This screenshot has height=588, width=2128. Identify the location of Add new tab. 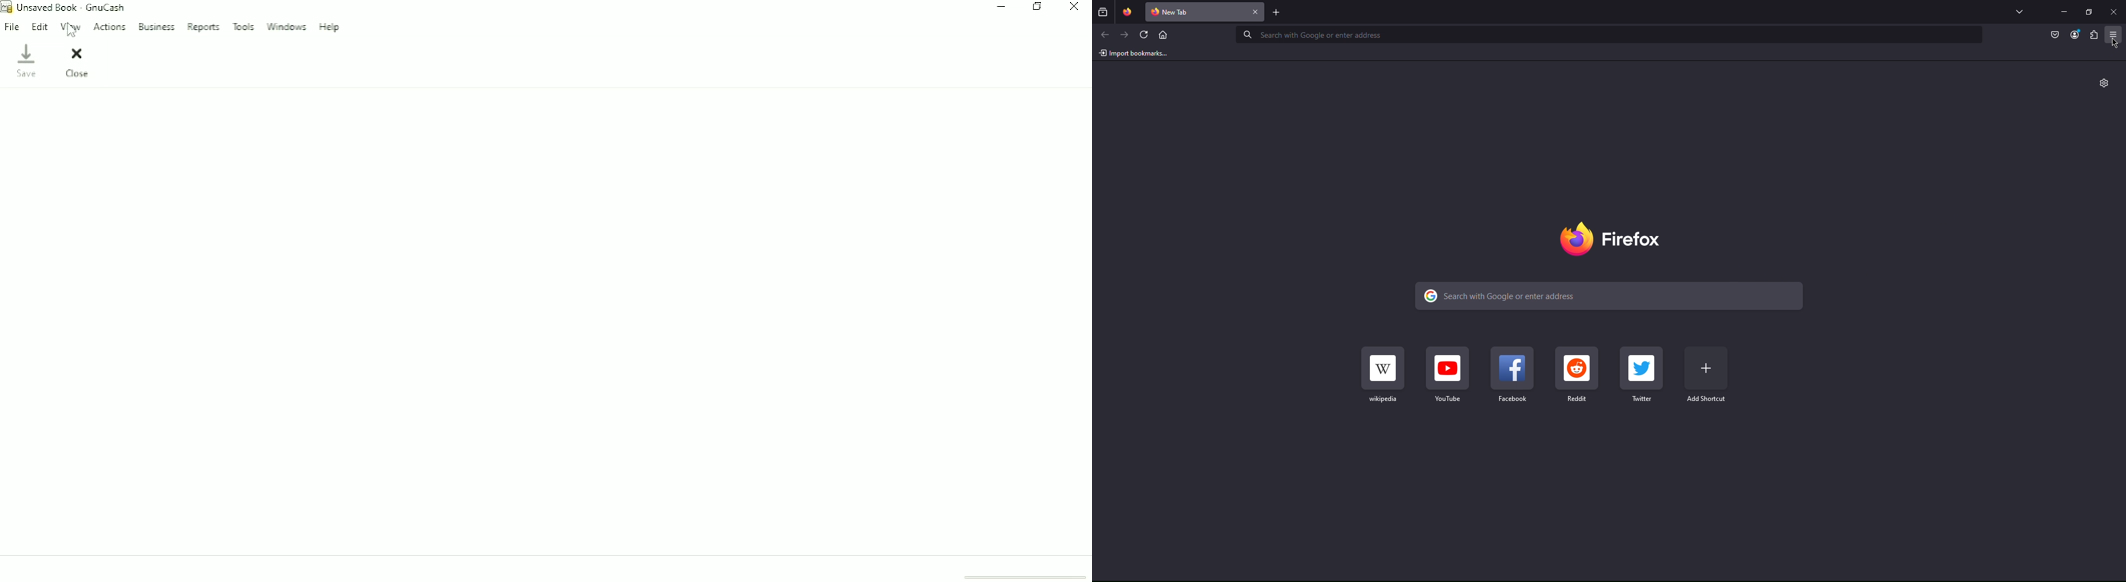
(1277, 12).